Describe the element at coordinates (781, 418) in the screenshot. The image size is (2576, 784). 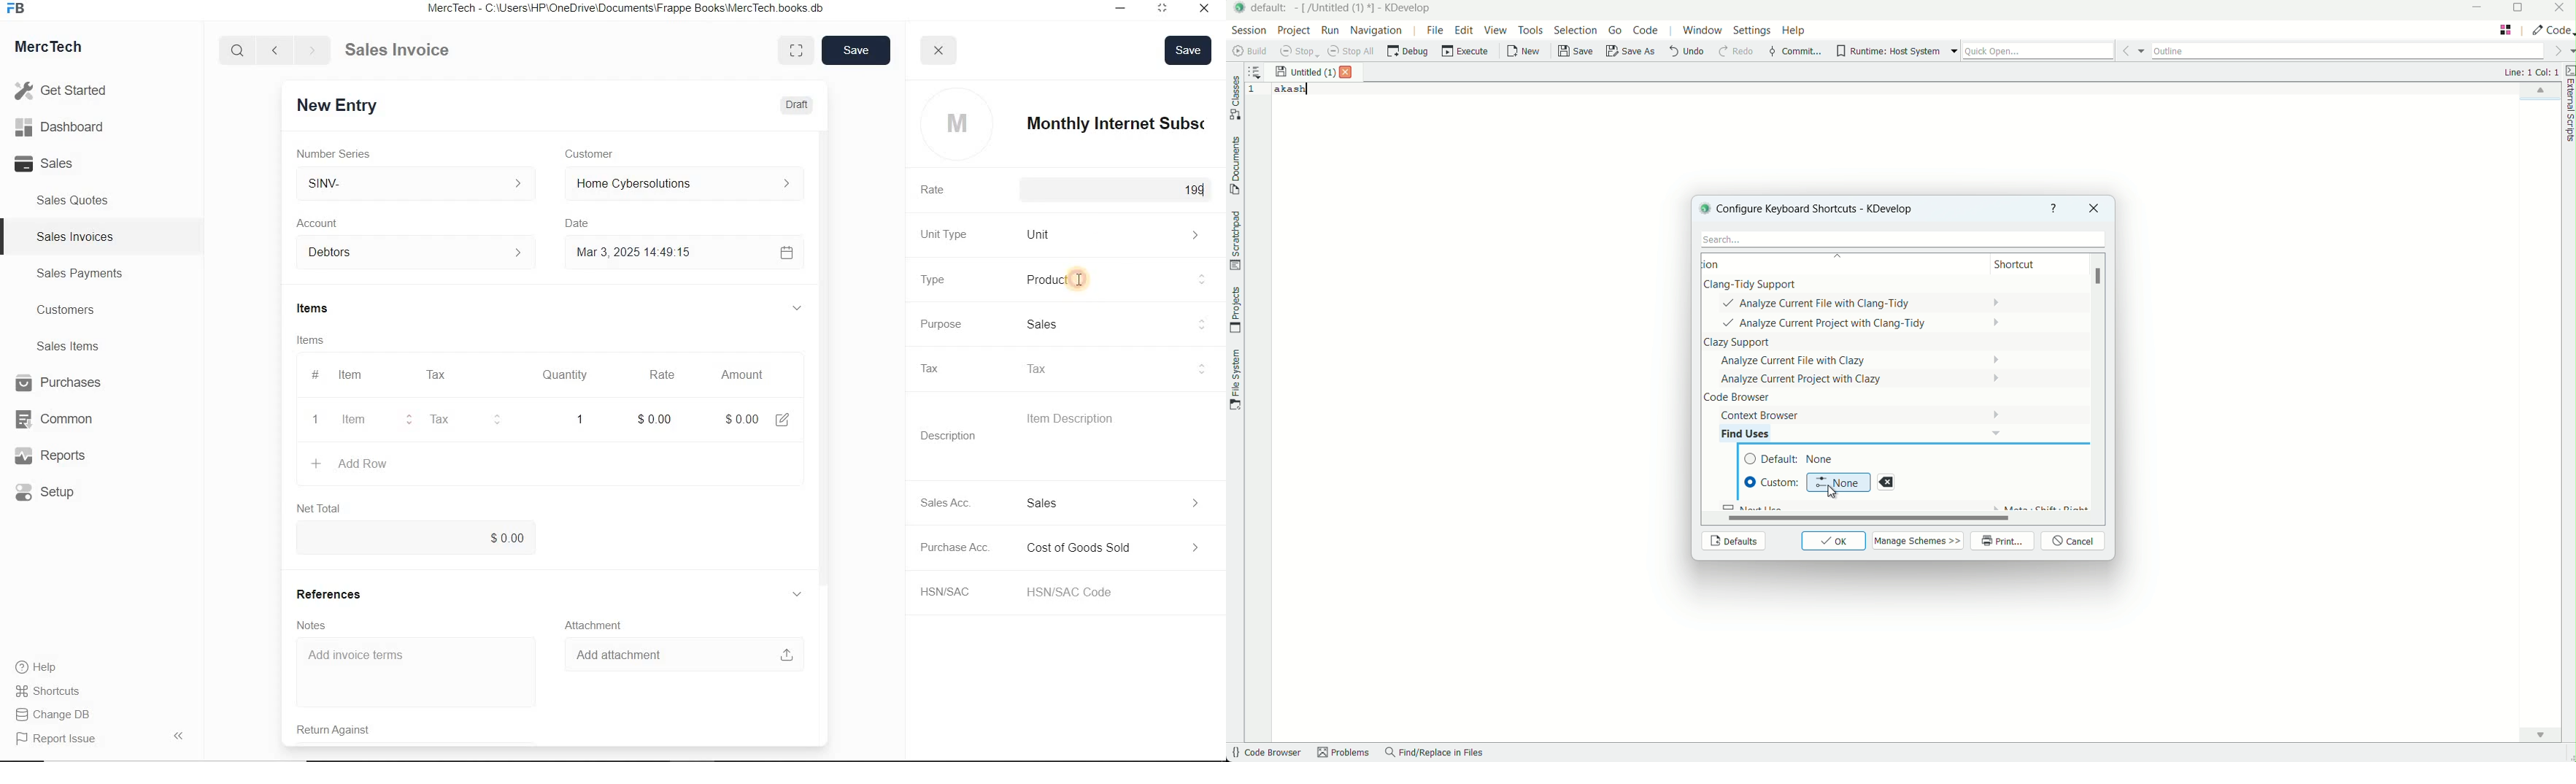
I see `edit` at that location.